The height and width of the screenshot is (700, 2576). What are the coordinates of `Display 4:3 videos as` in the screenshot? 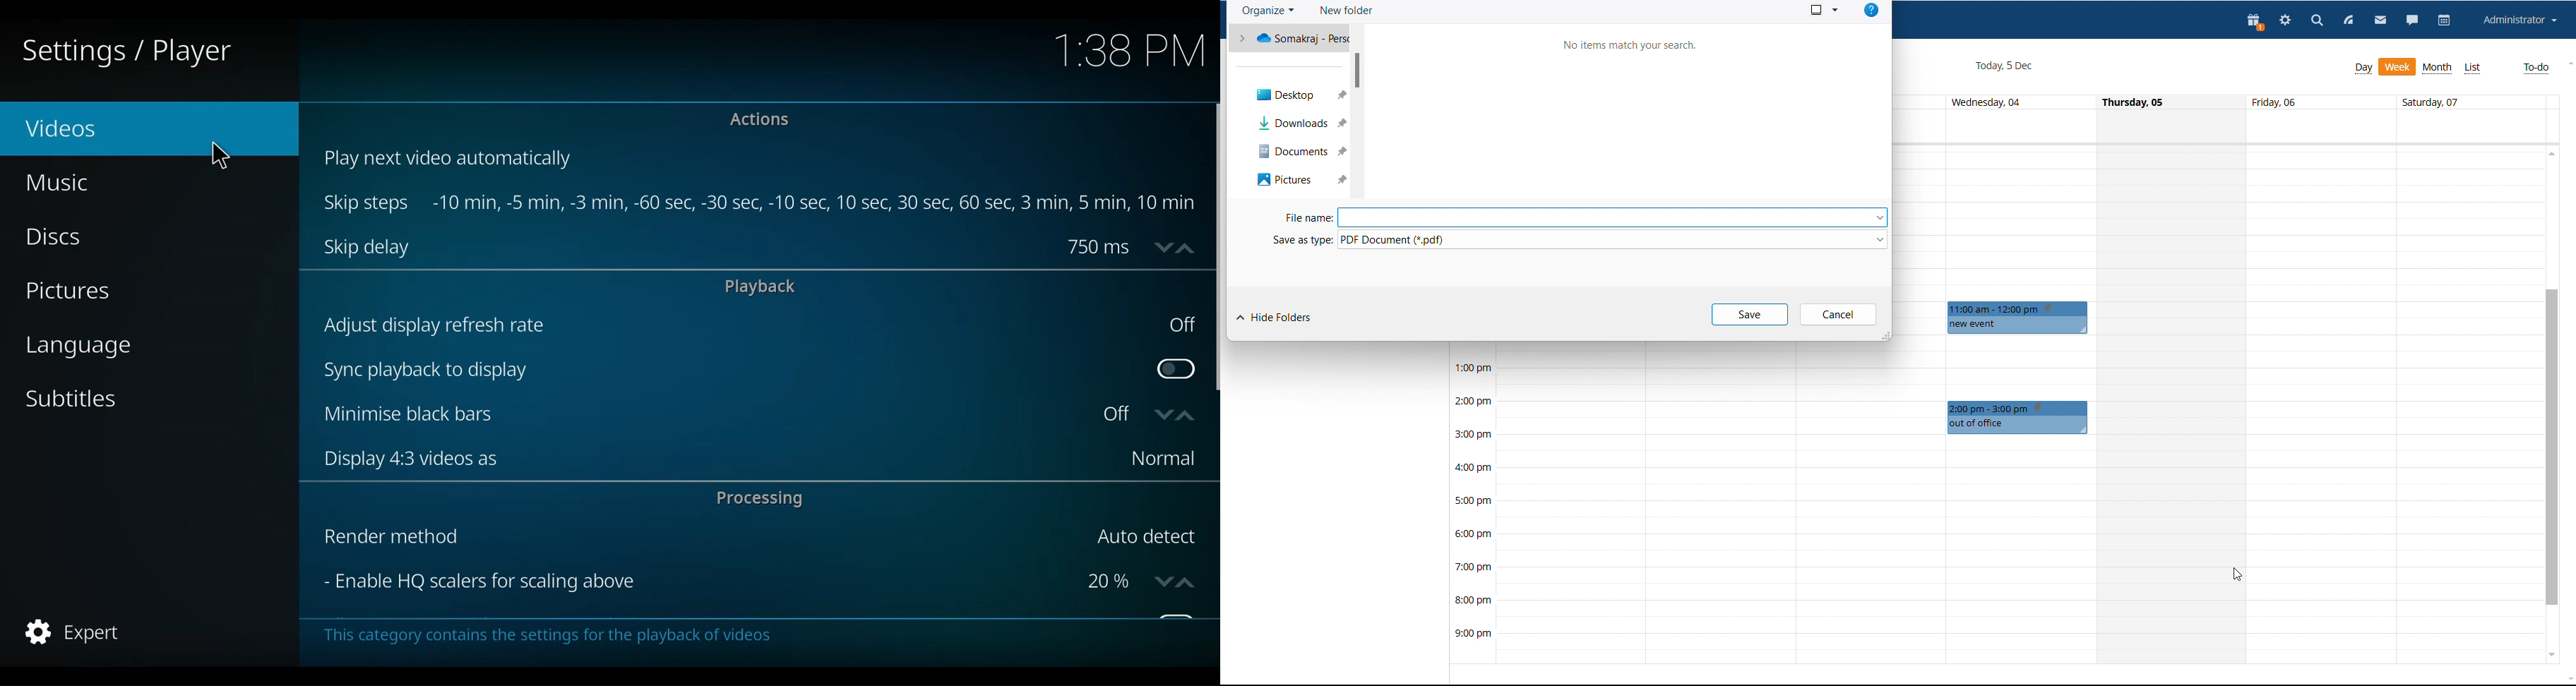 It's located at (718, 458).